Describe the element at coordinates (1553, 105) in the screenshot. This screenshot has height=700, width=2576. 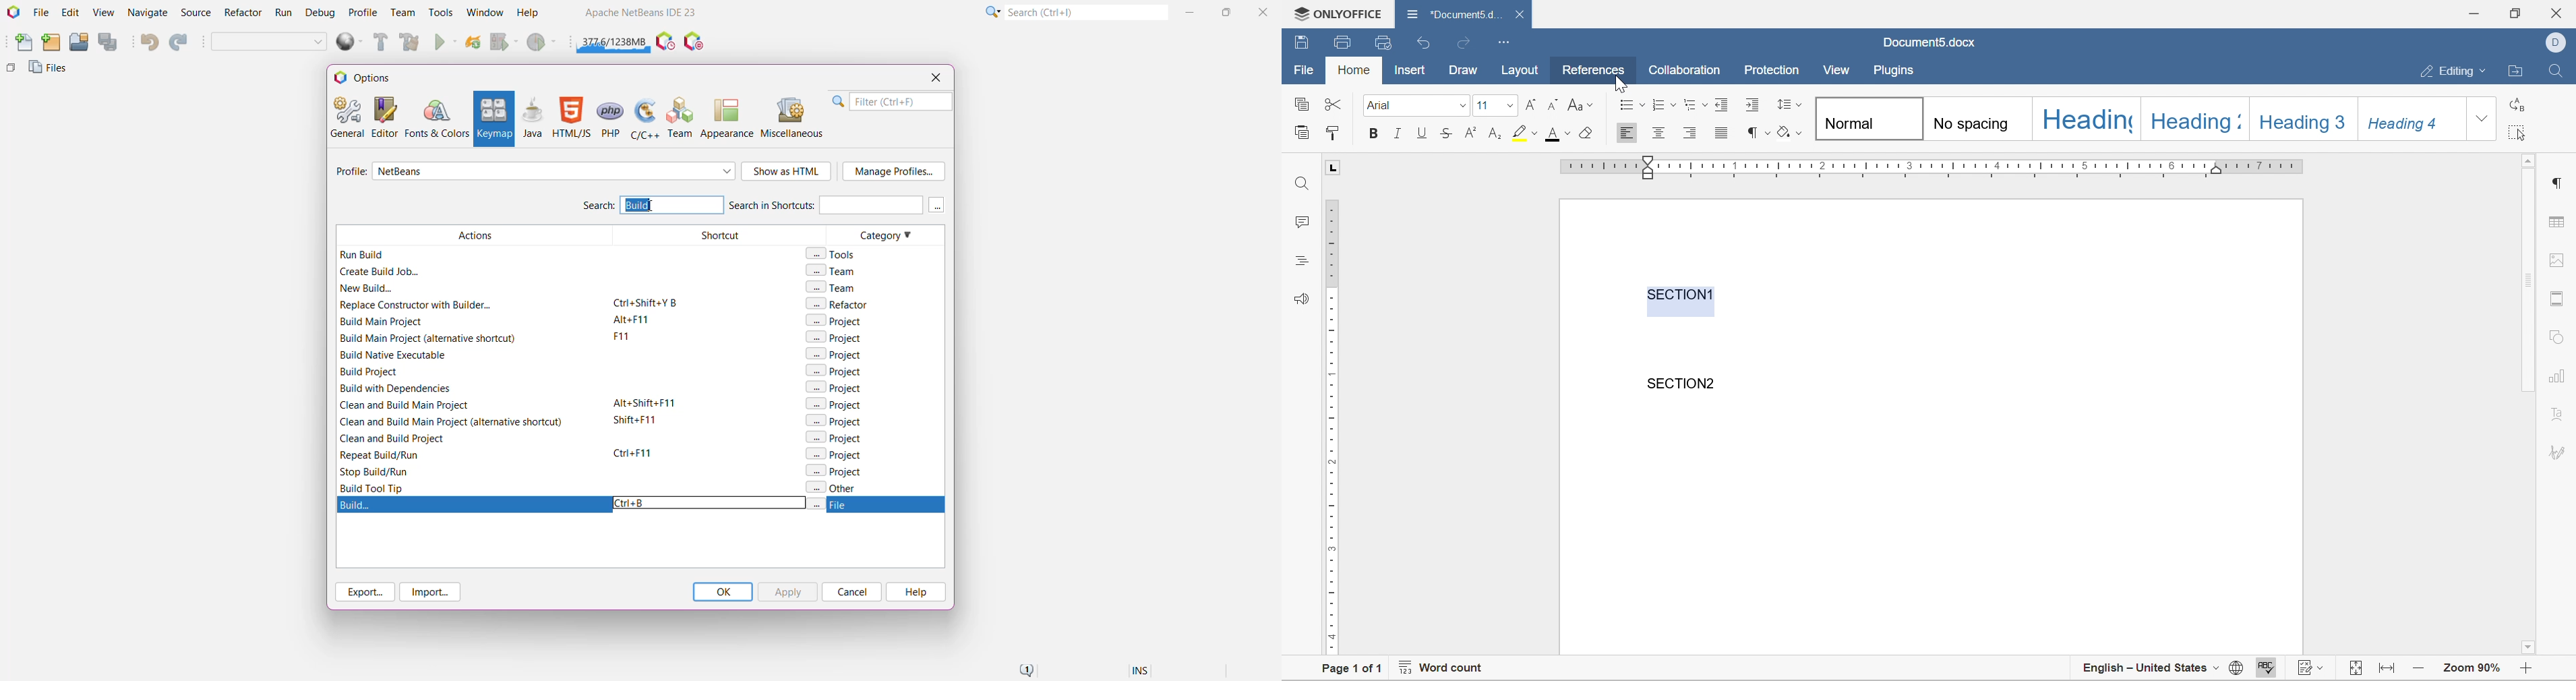
I see `decrement font size` at that location.